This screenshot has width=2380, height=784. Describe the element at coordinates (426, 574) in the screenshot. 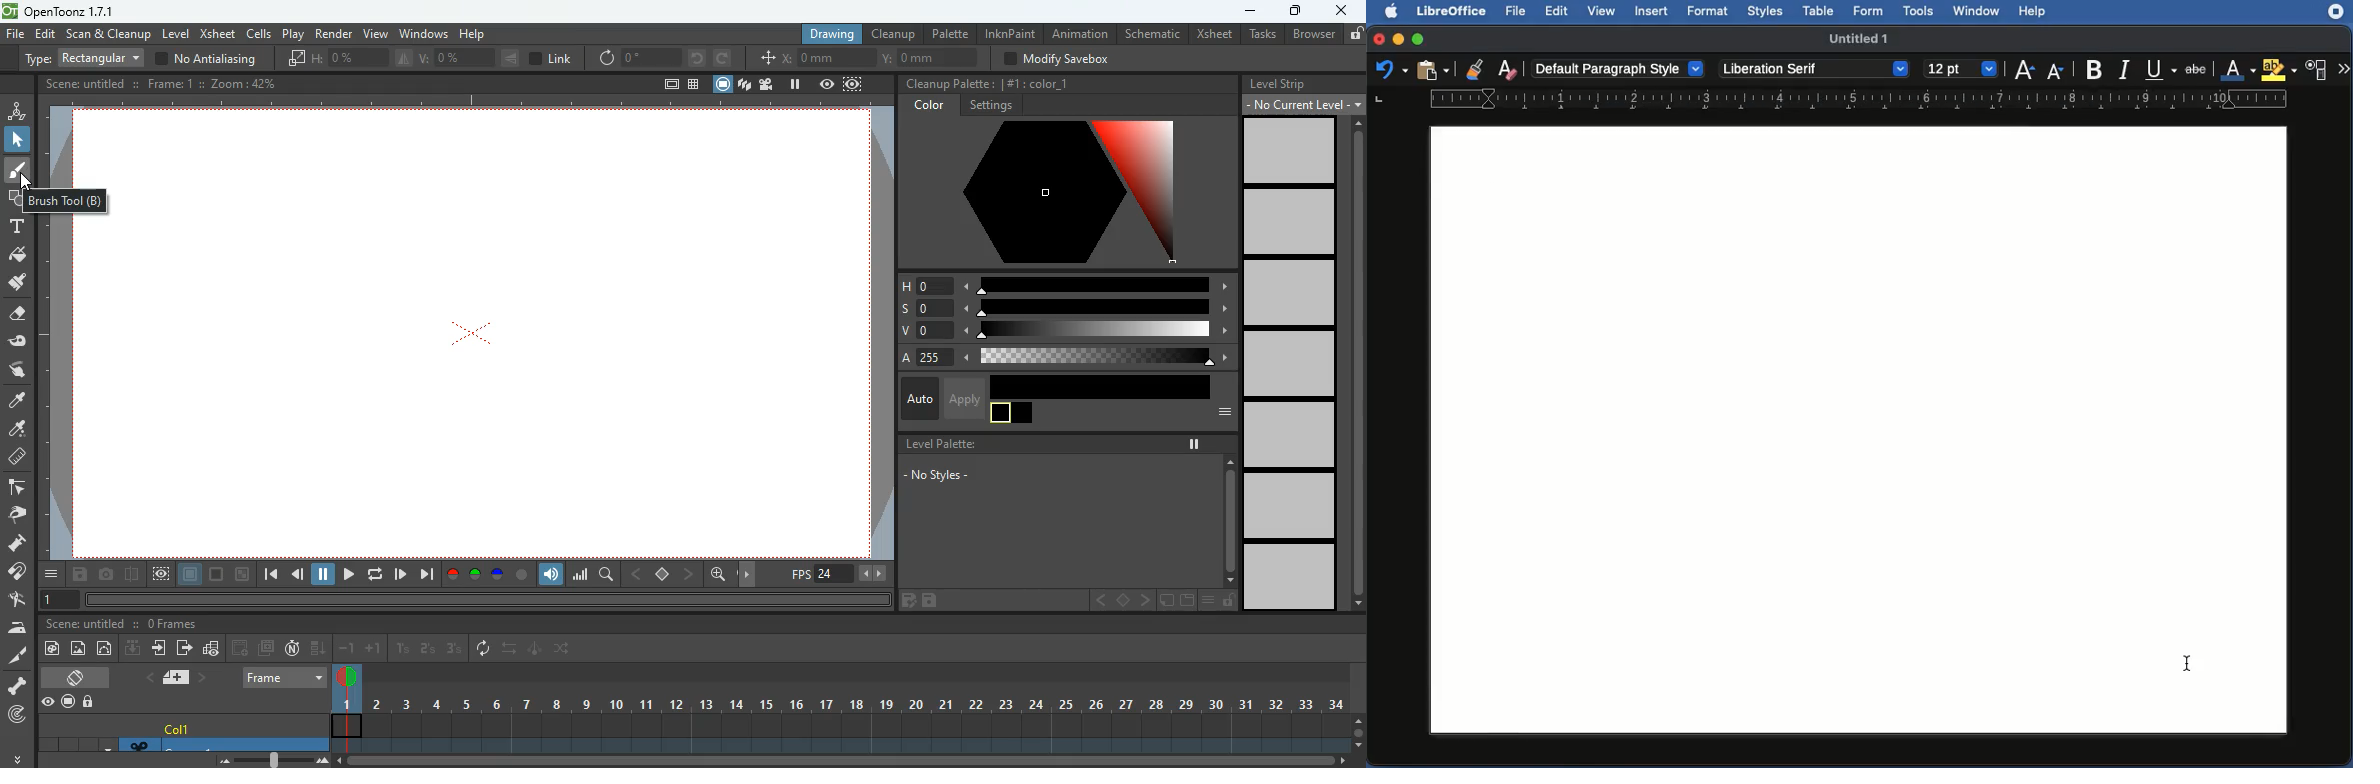

I see `end` at that location.